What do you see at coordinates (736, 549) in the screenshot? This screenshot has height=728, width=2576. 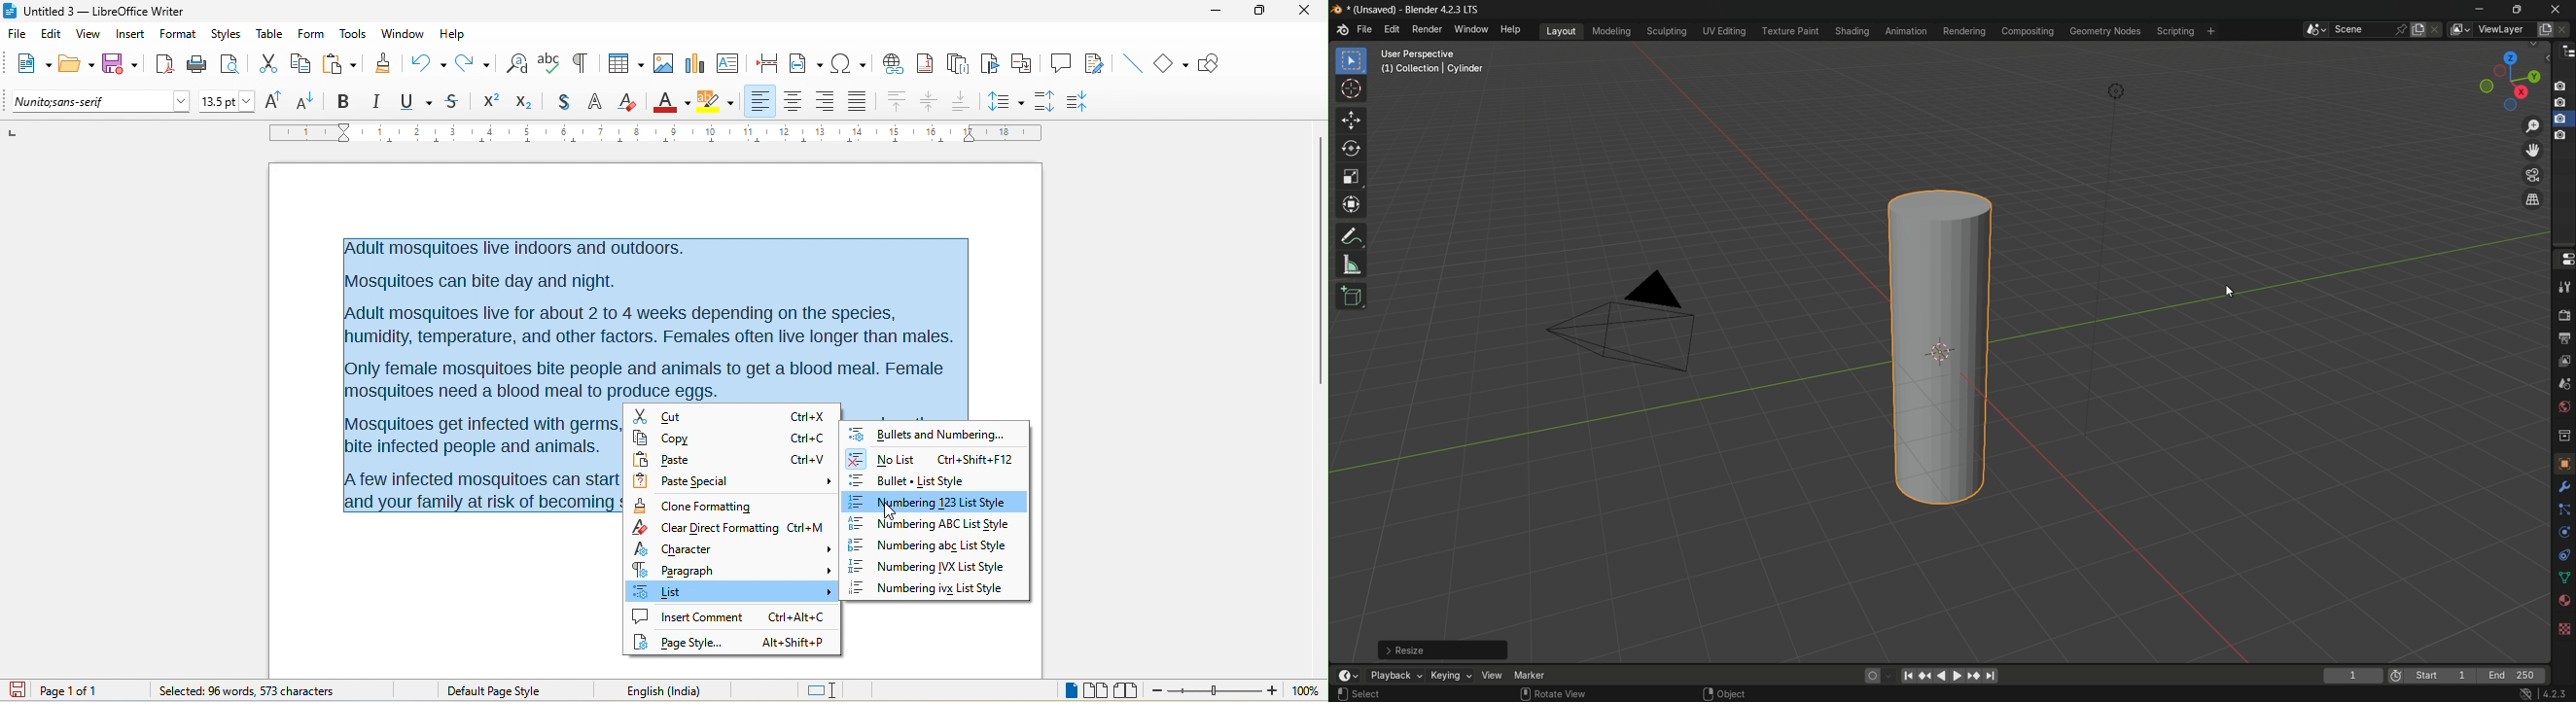 I see `character` at bounding box center [736, 549].